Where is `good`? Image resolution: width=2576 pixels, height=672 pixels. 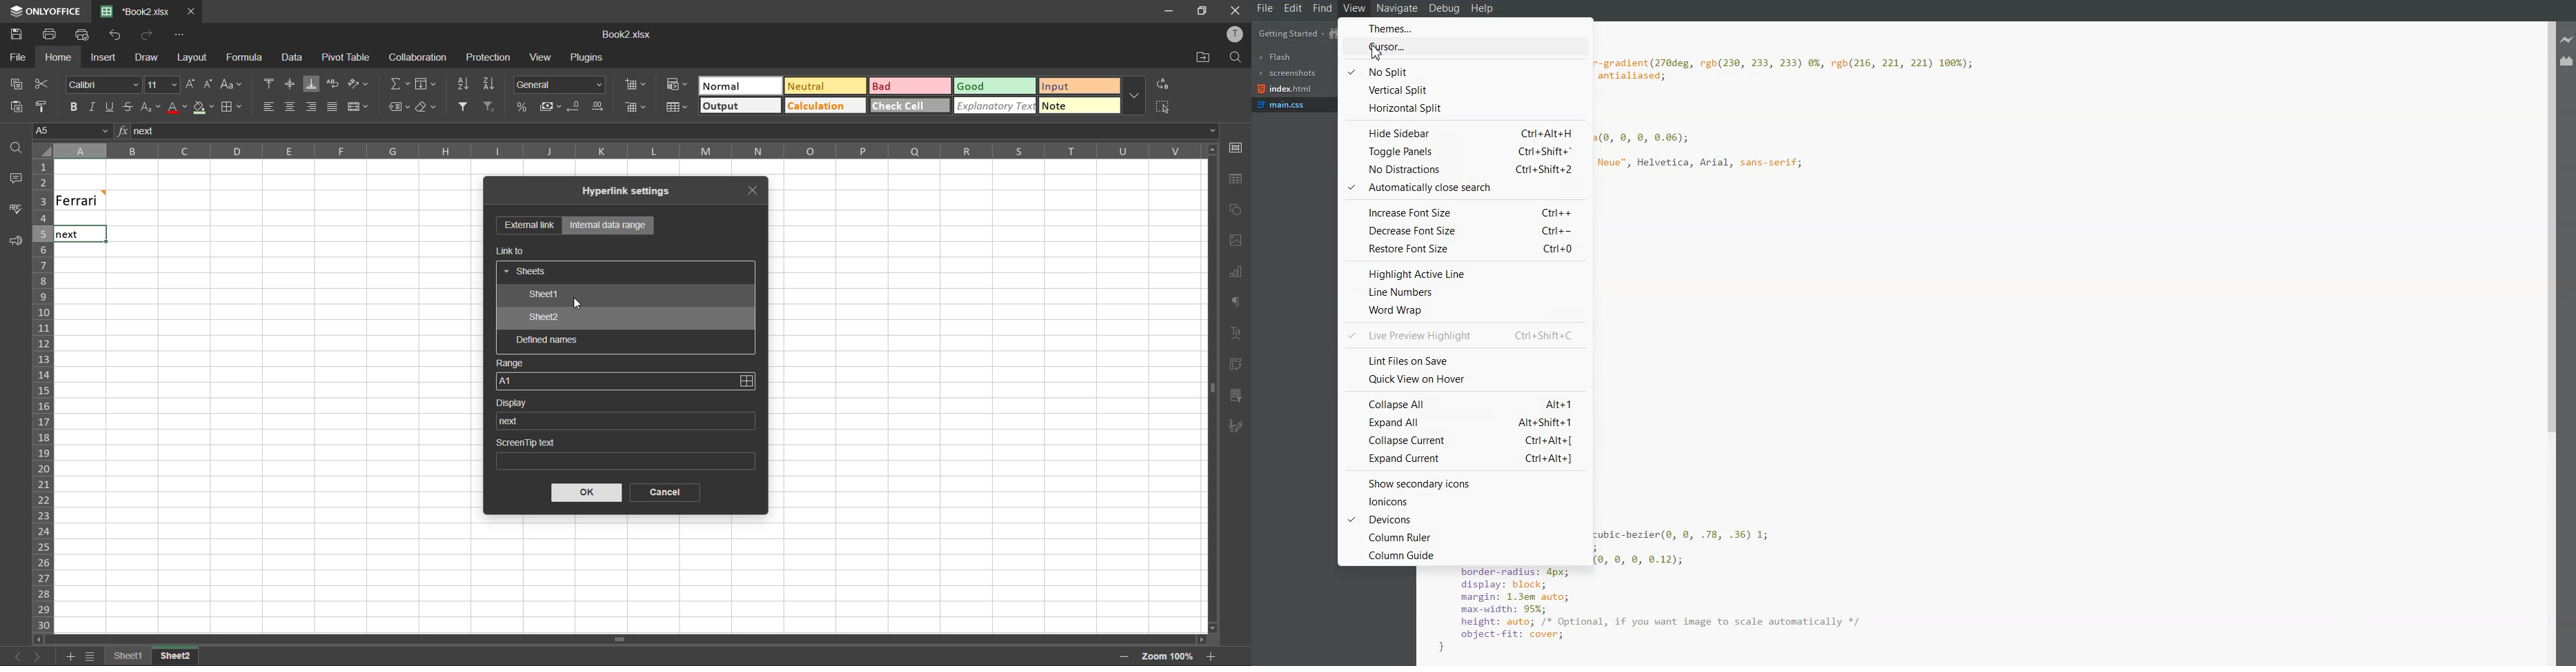
good is located at coordinates (993, 85).